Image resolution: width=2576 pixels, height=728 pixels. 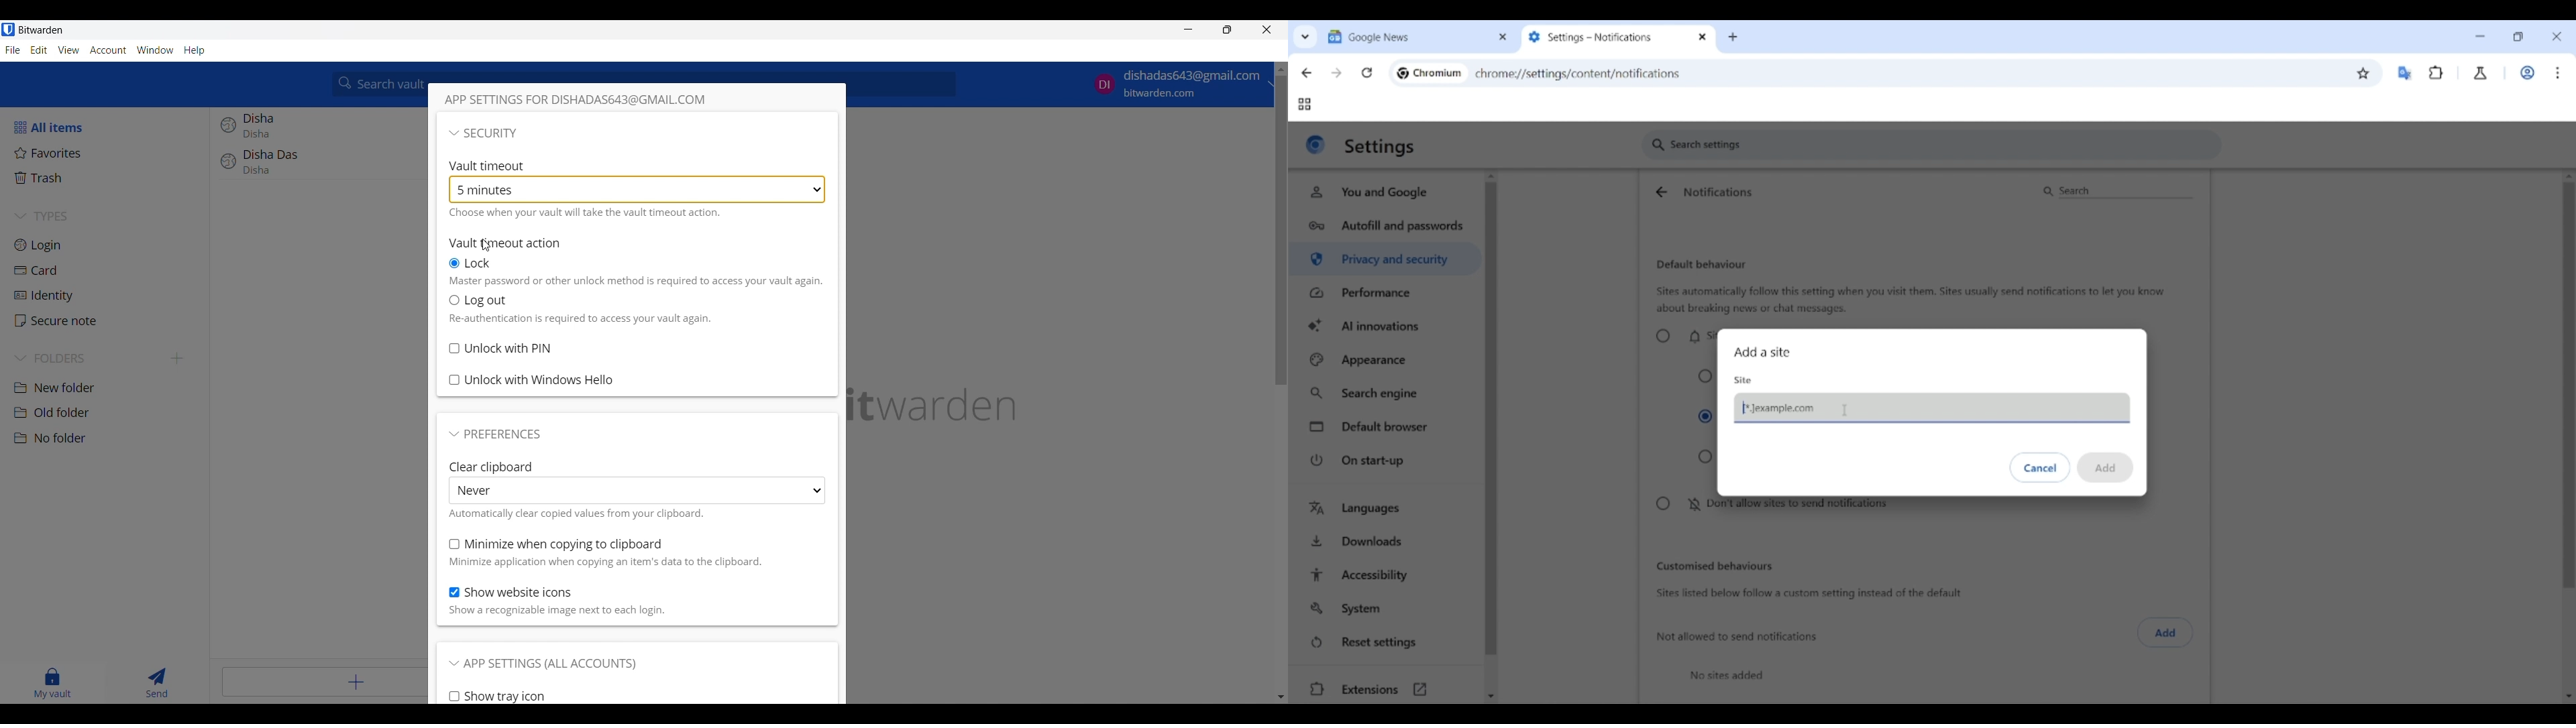 What do you see at coordinates (497, 697) in the screenshot?
I see `Toggle for Show tray icon` at bounding box center [497, 697].